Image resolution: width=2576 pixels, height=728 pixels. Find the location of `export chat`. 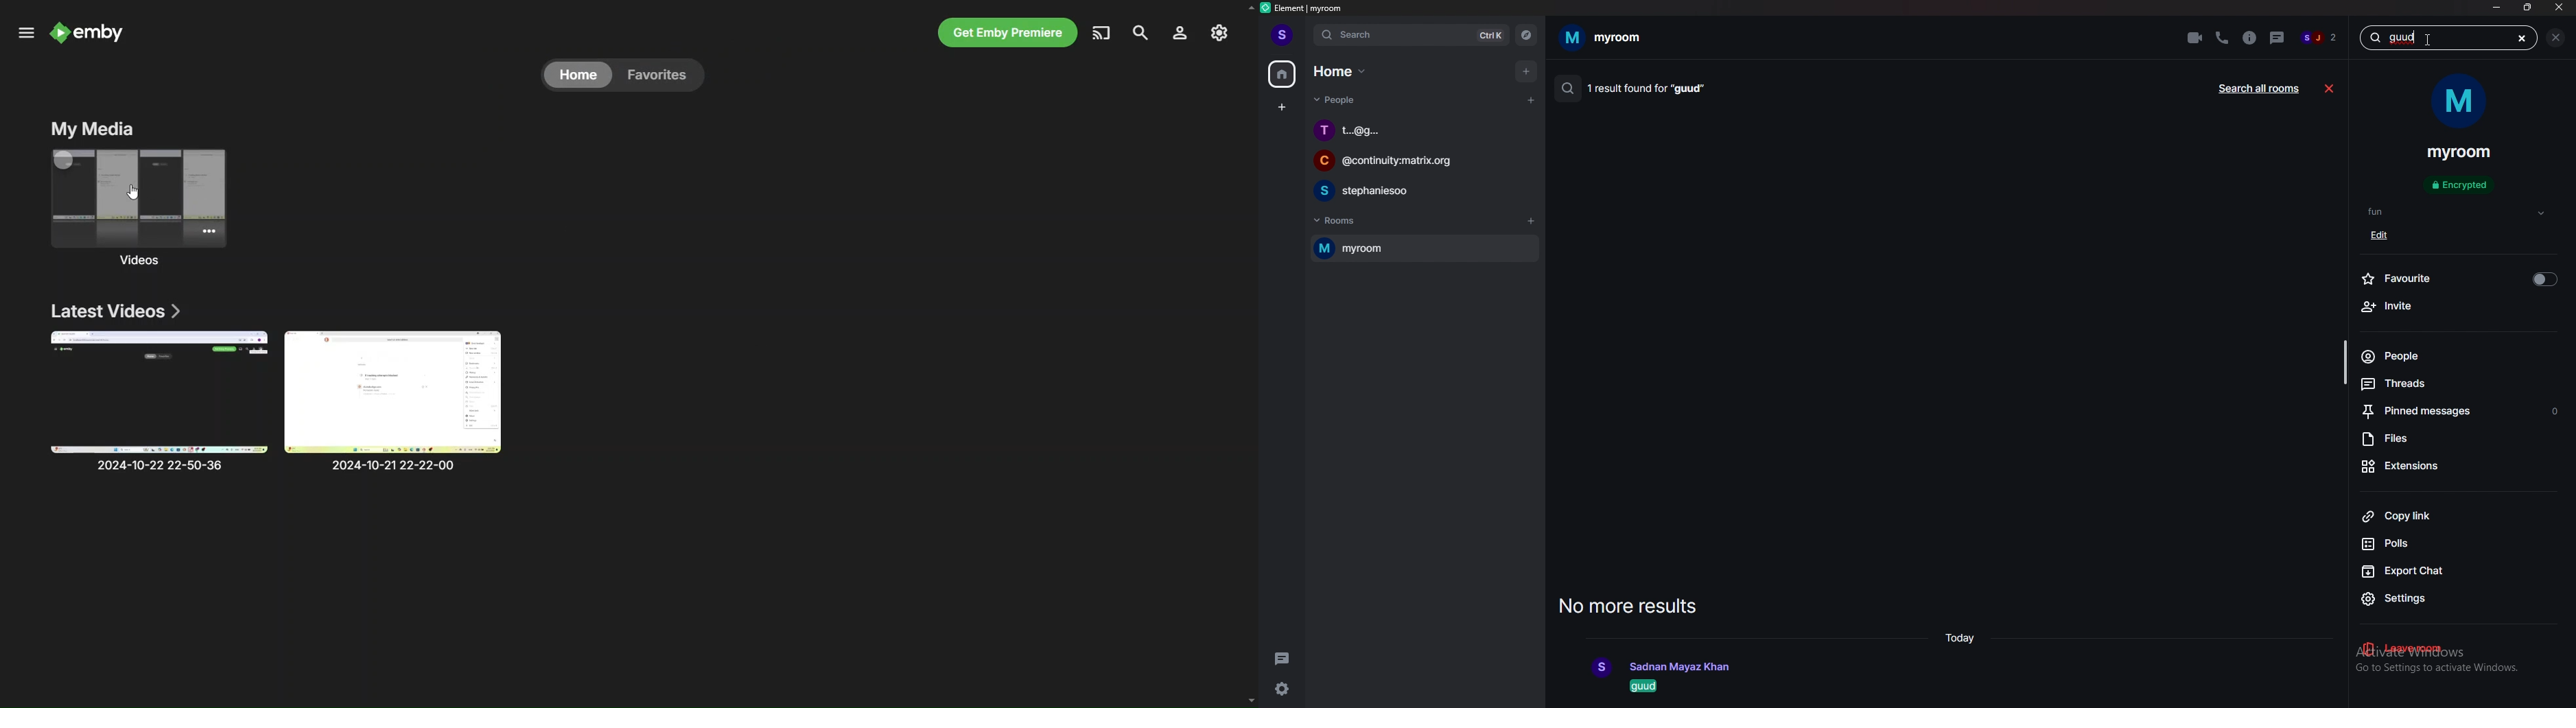

export chat is located at coordinates (2433, 572).